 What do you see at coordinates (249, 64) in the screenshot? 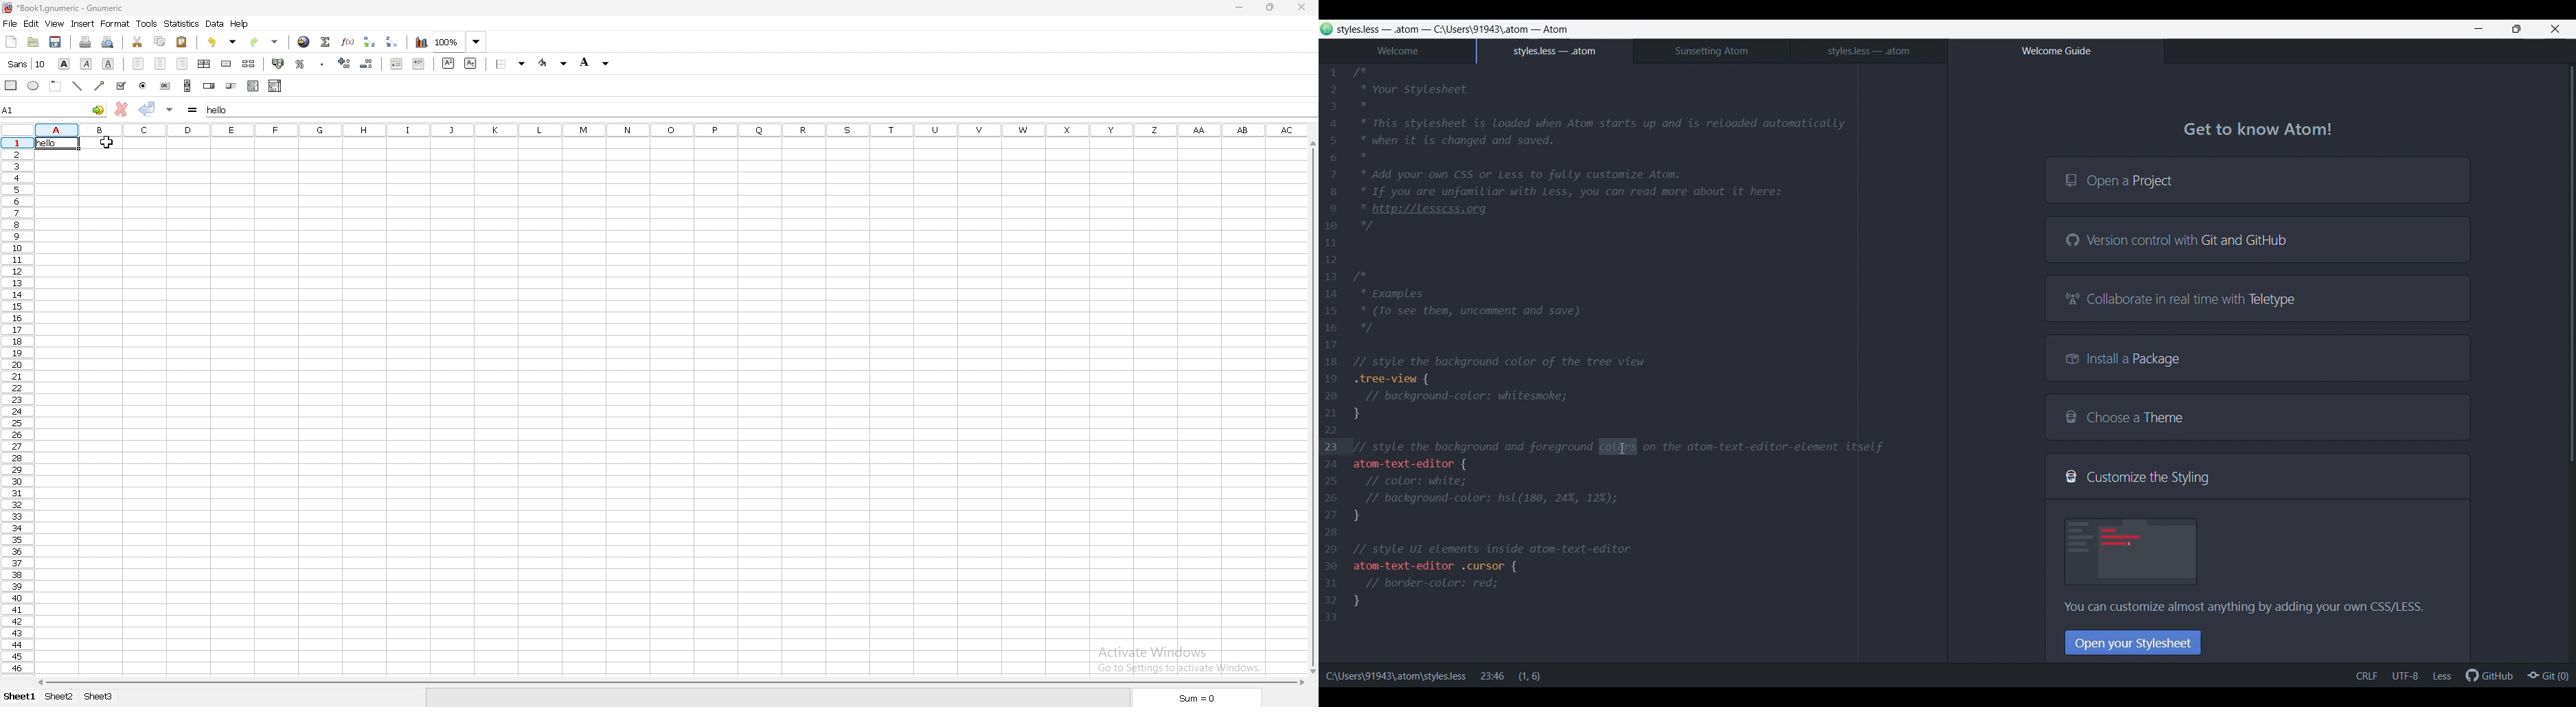
I see `split merged` at bounding box center [249, 64].